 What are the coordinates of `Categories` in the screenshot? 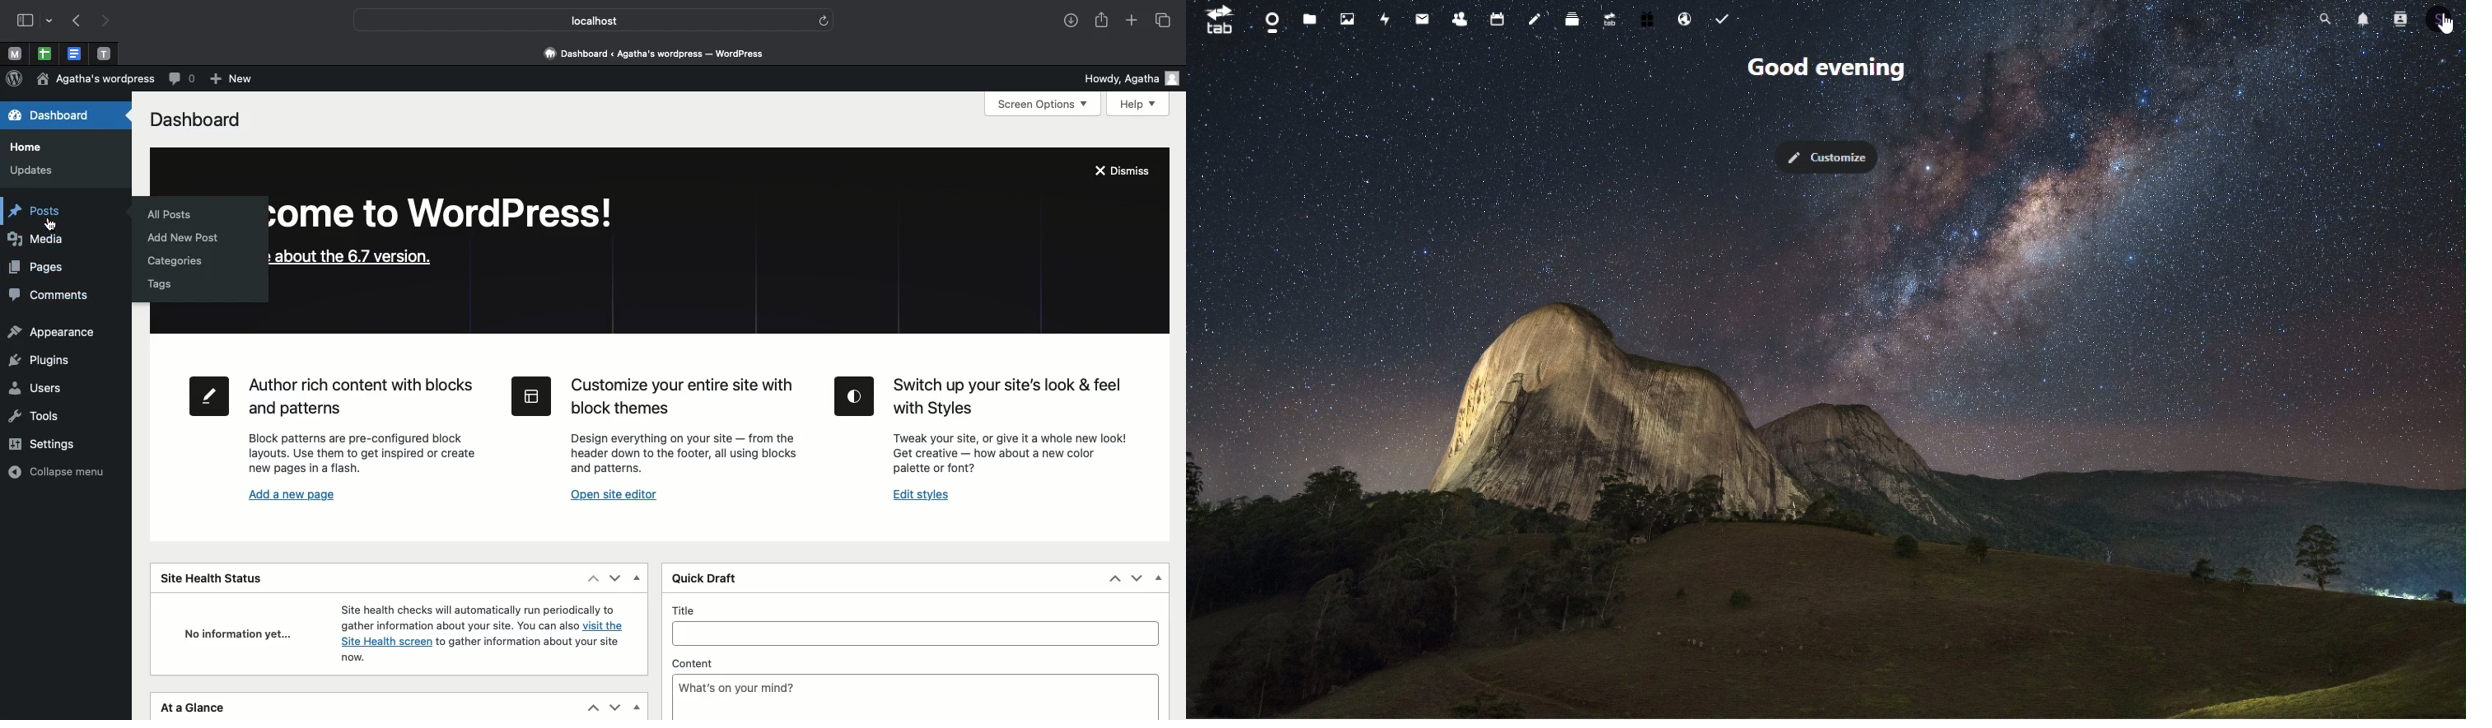 It's located at (176, 261).